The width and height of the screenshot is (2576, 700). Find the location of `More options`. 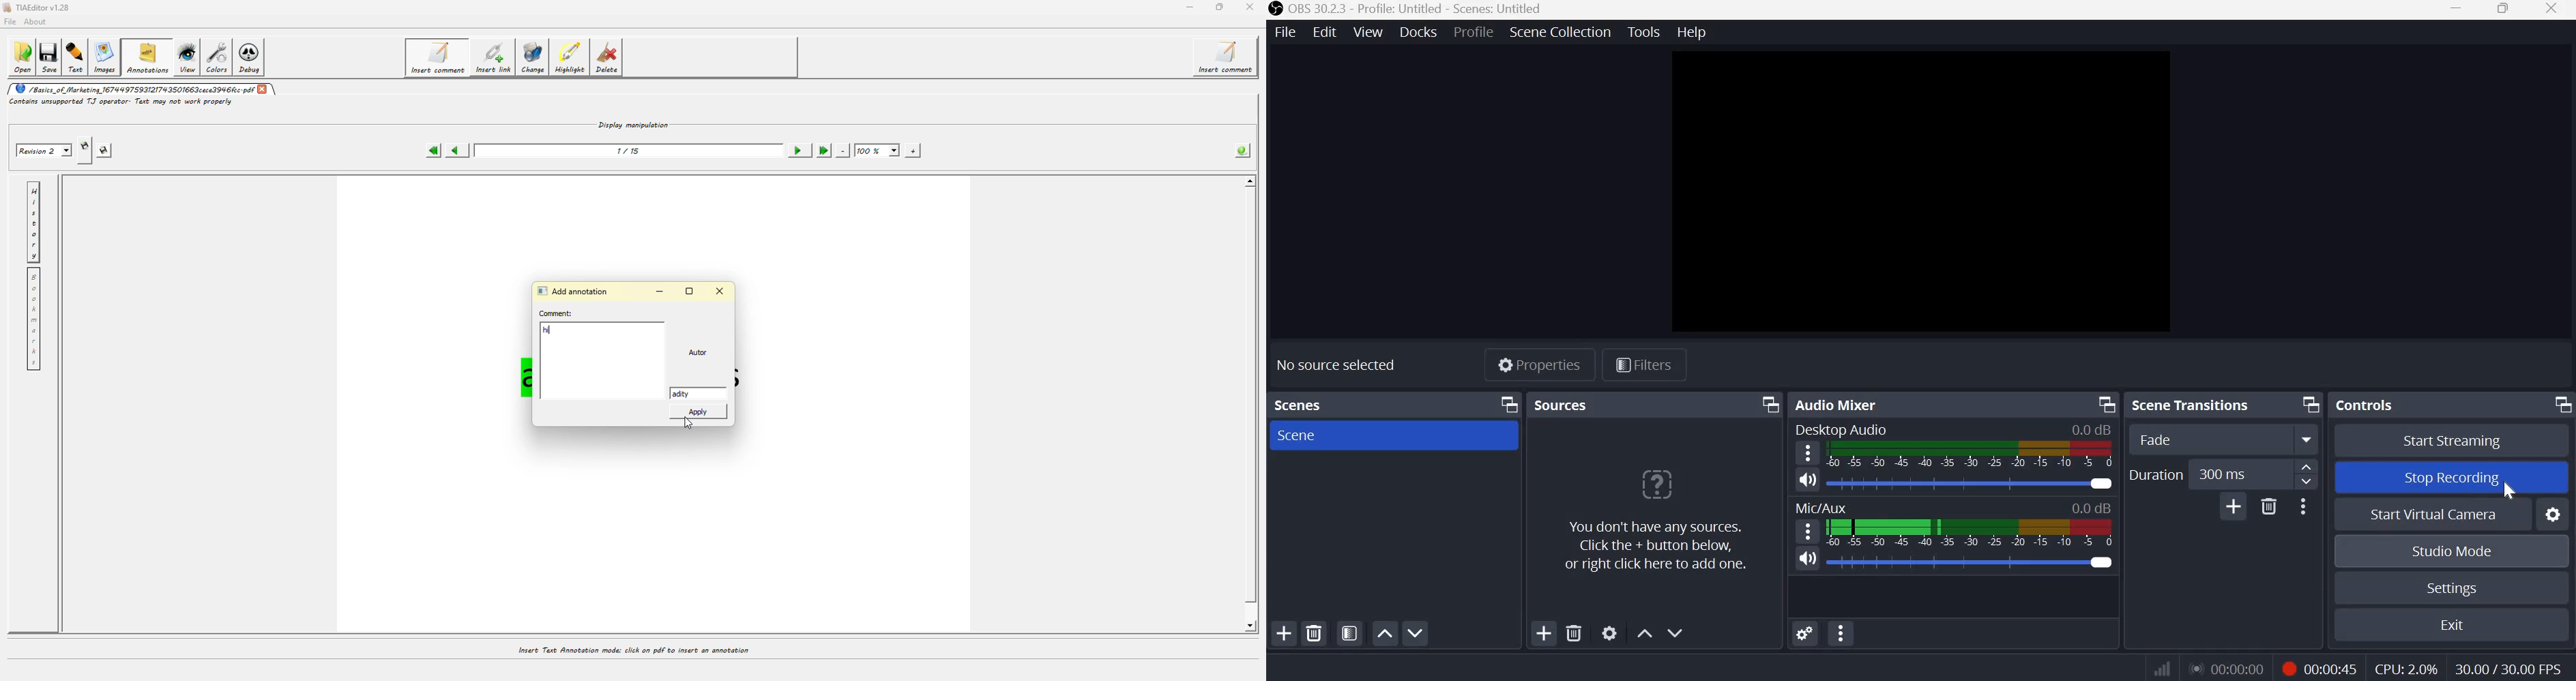

More options is located at coordinates (2304, 508).